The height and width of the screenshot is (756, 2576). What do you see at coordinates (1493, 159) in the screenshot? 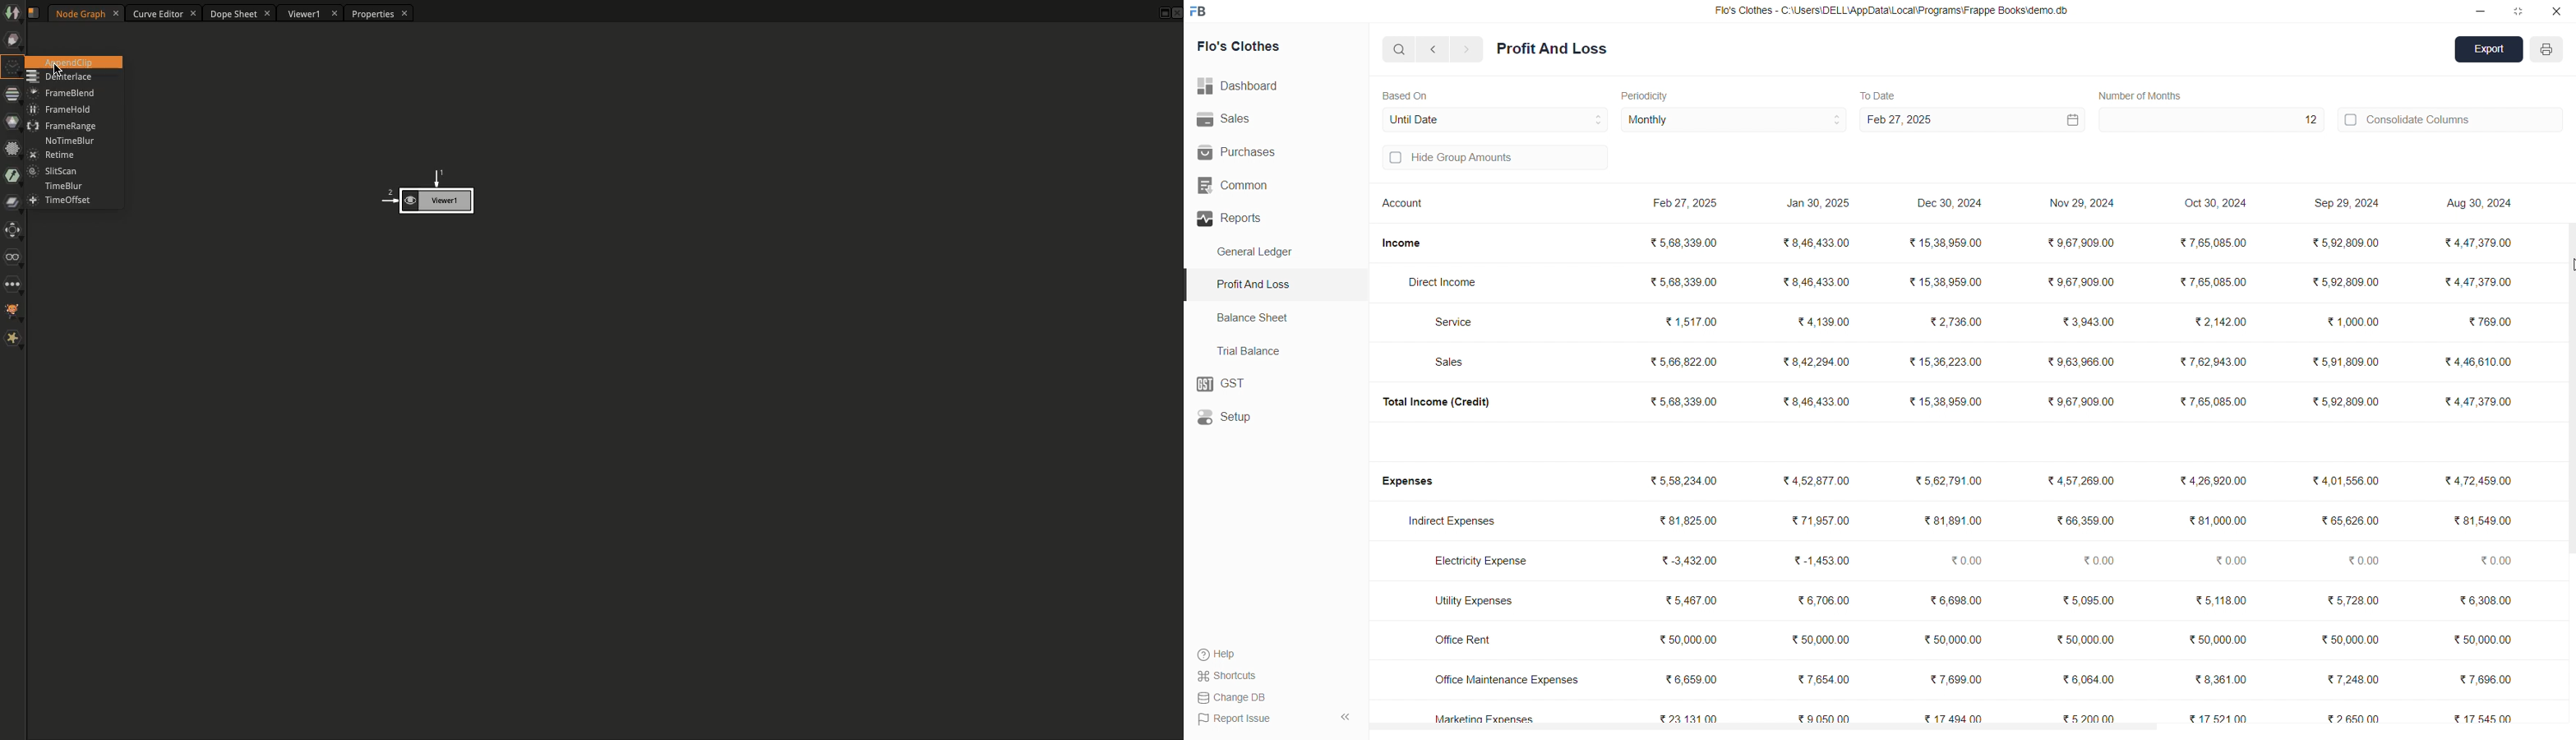
I see `Hide Group Amounts` at bounding box center [1493, 159].